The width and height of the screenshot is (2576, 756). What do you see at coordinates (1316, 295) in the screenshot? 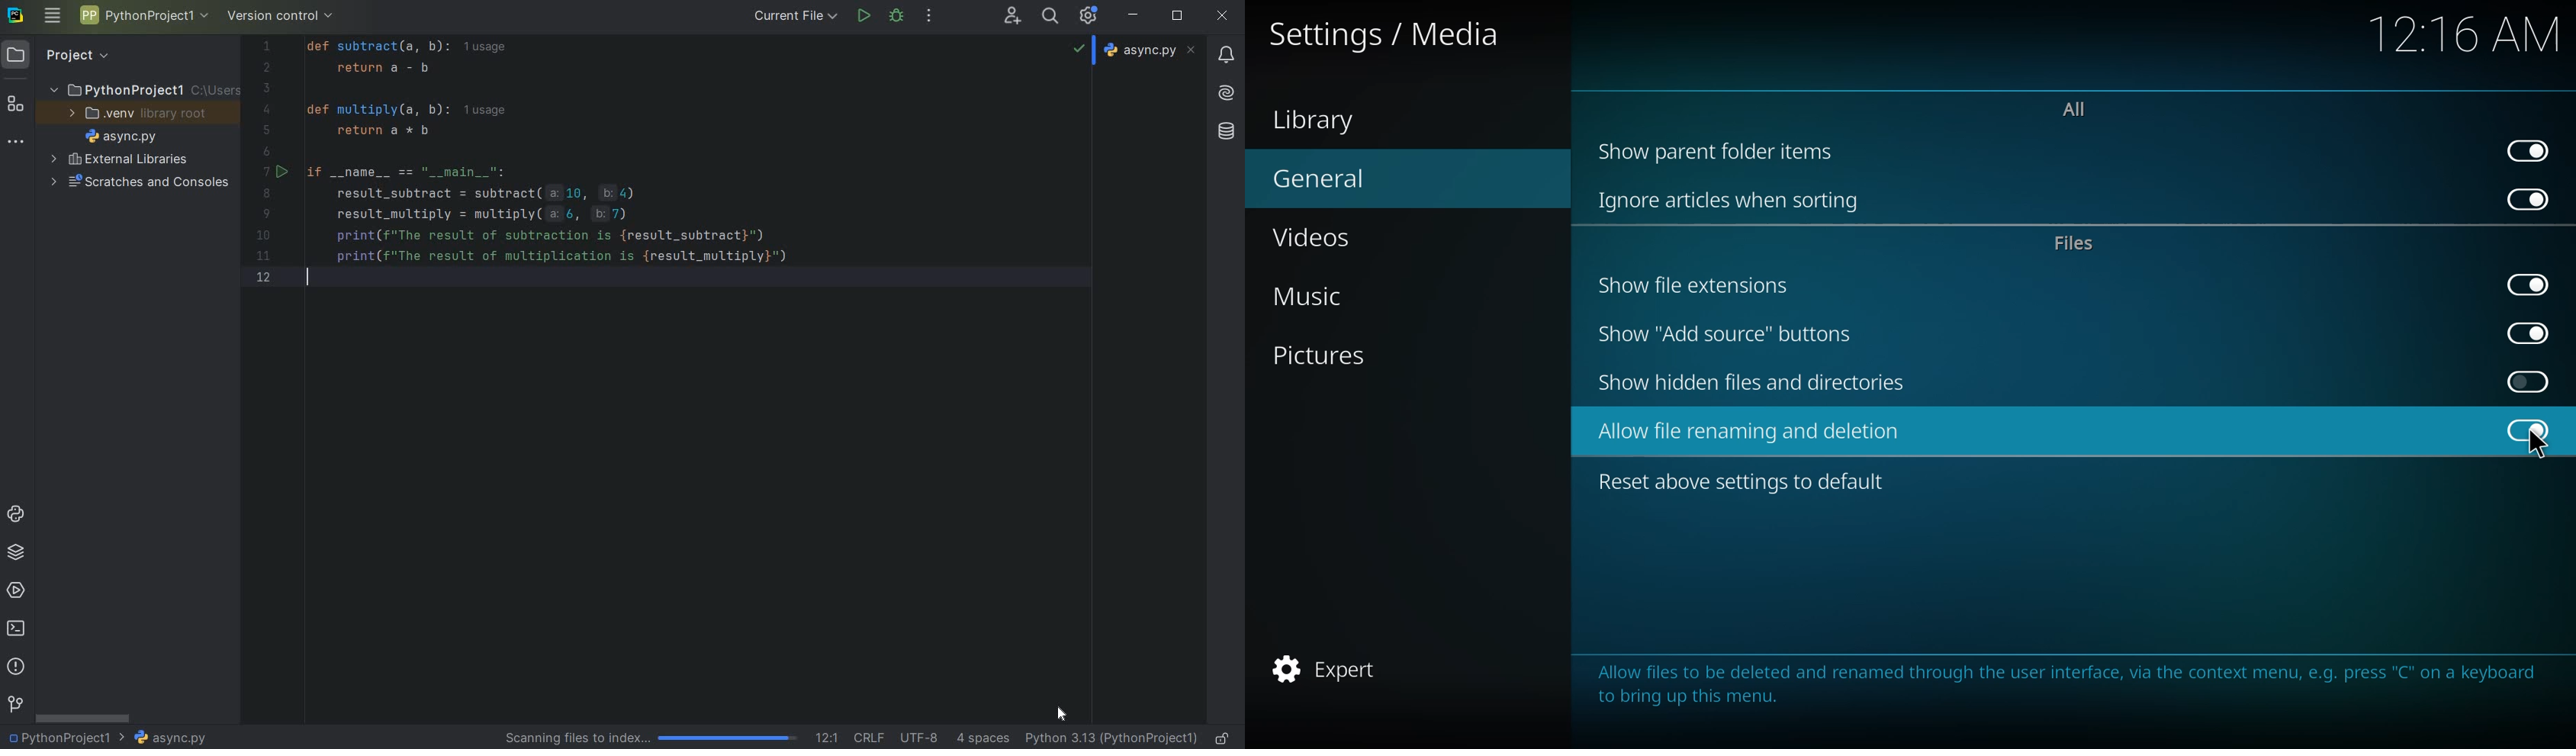
I see `music` at bounding box center [1316, 295].